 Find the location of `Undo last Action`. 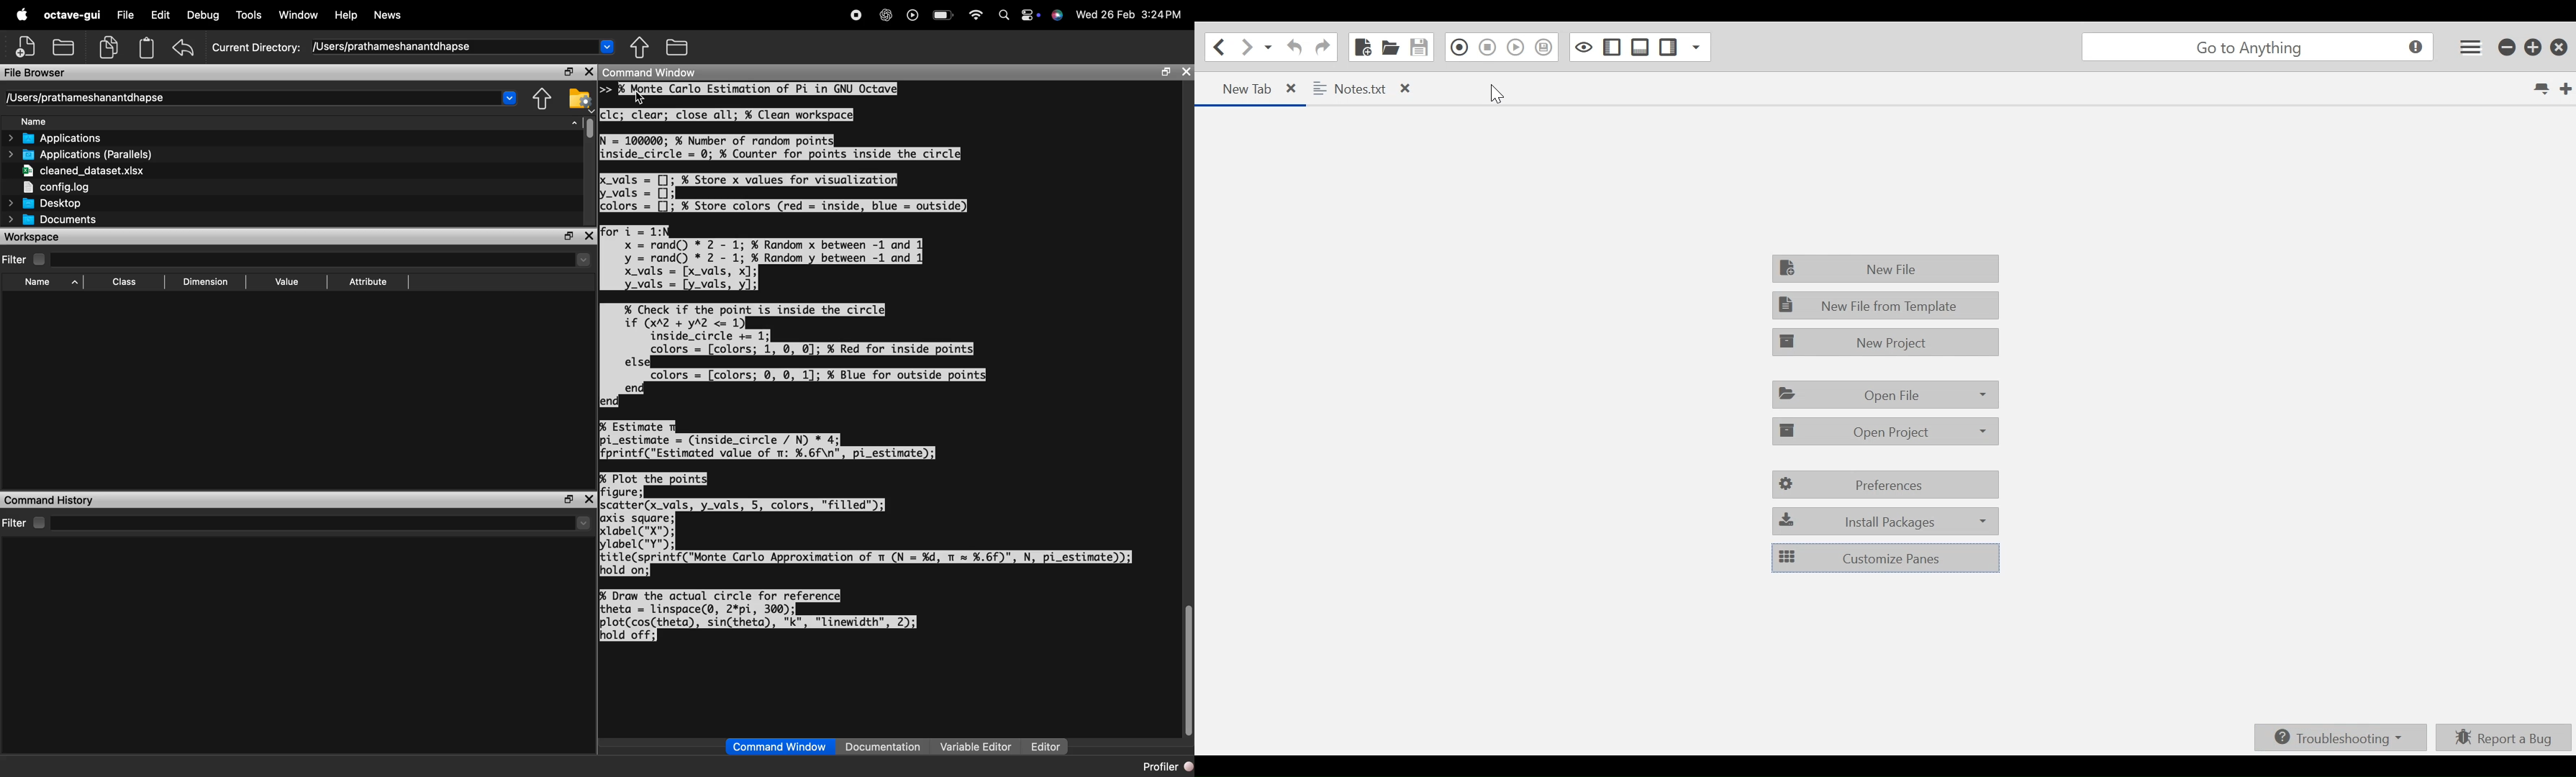

Undo last Action is located at coordinates (1297, 47).